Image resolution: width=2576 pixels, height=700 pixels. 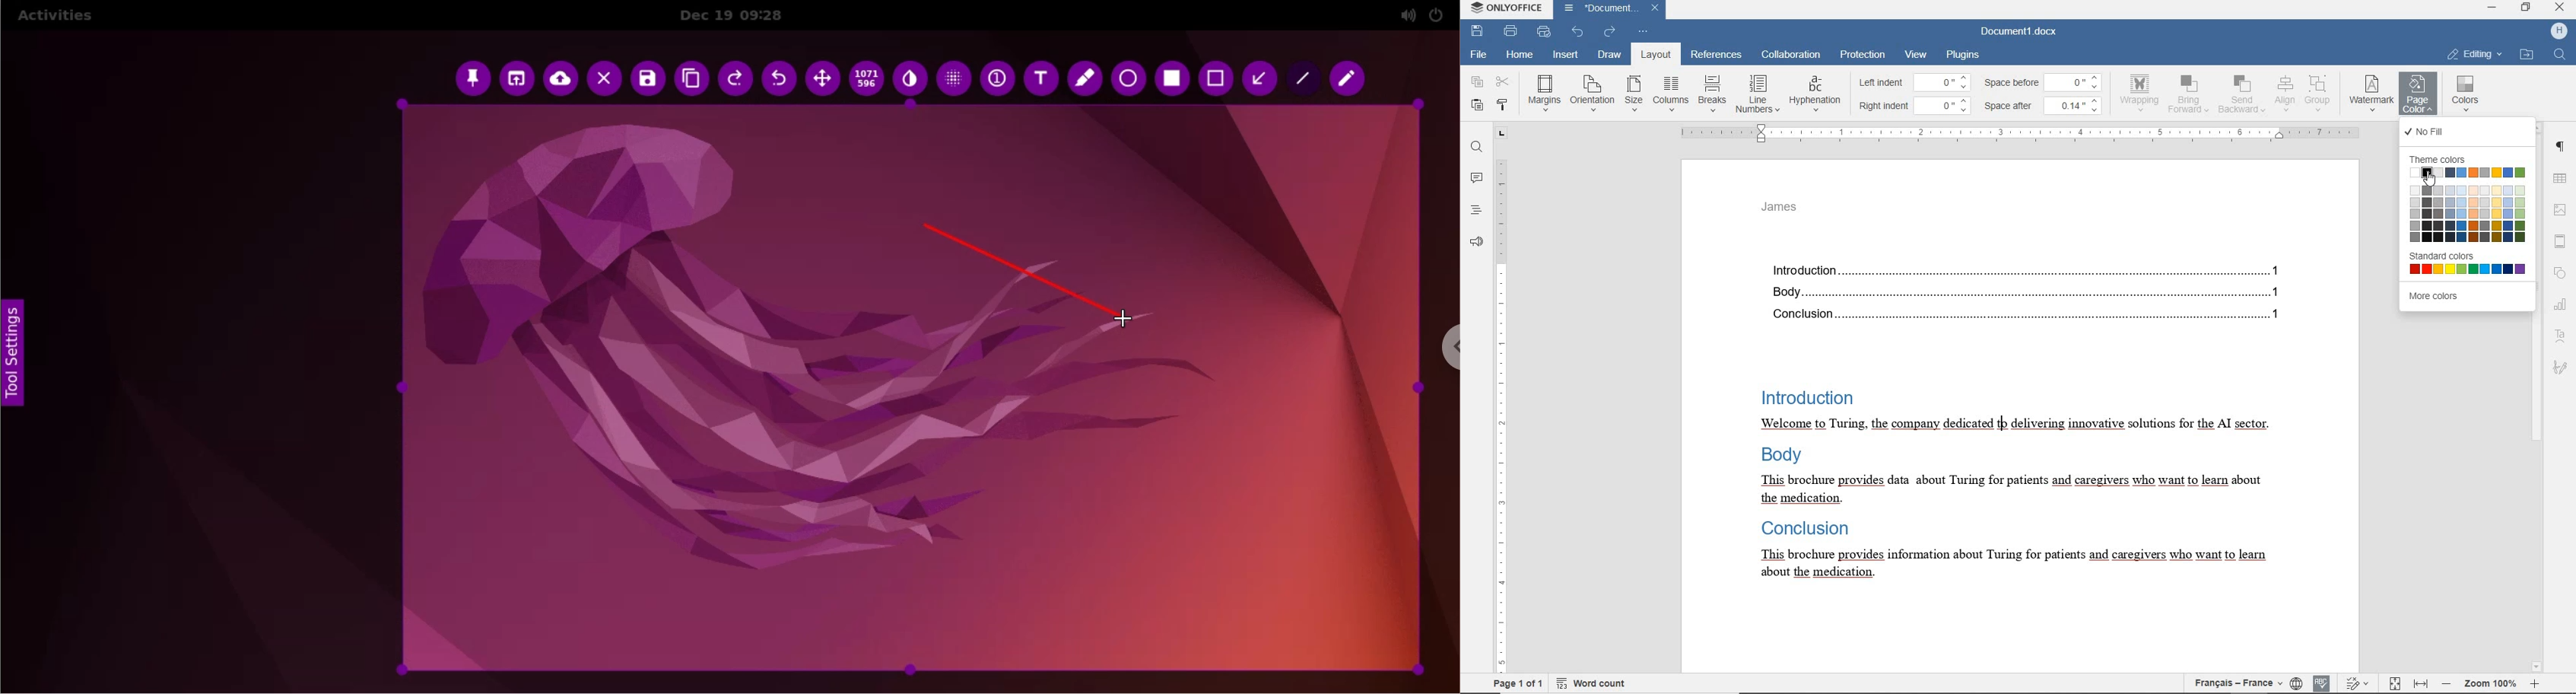 What do you see at coordinates (2284, 93) in the screenshot?
I see `align` at bounding box center [2284, 93].